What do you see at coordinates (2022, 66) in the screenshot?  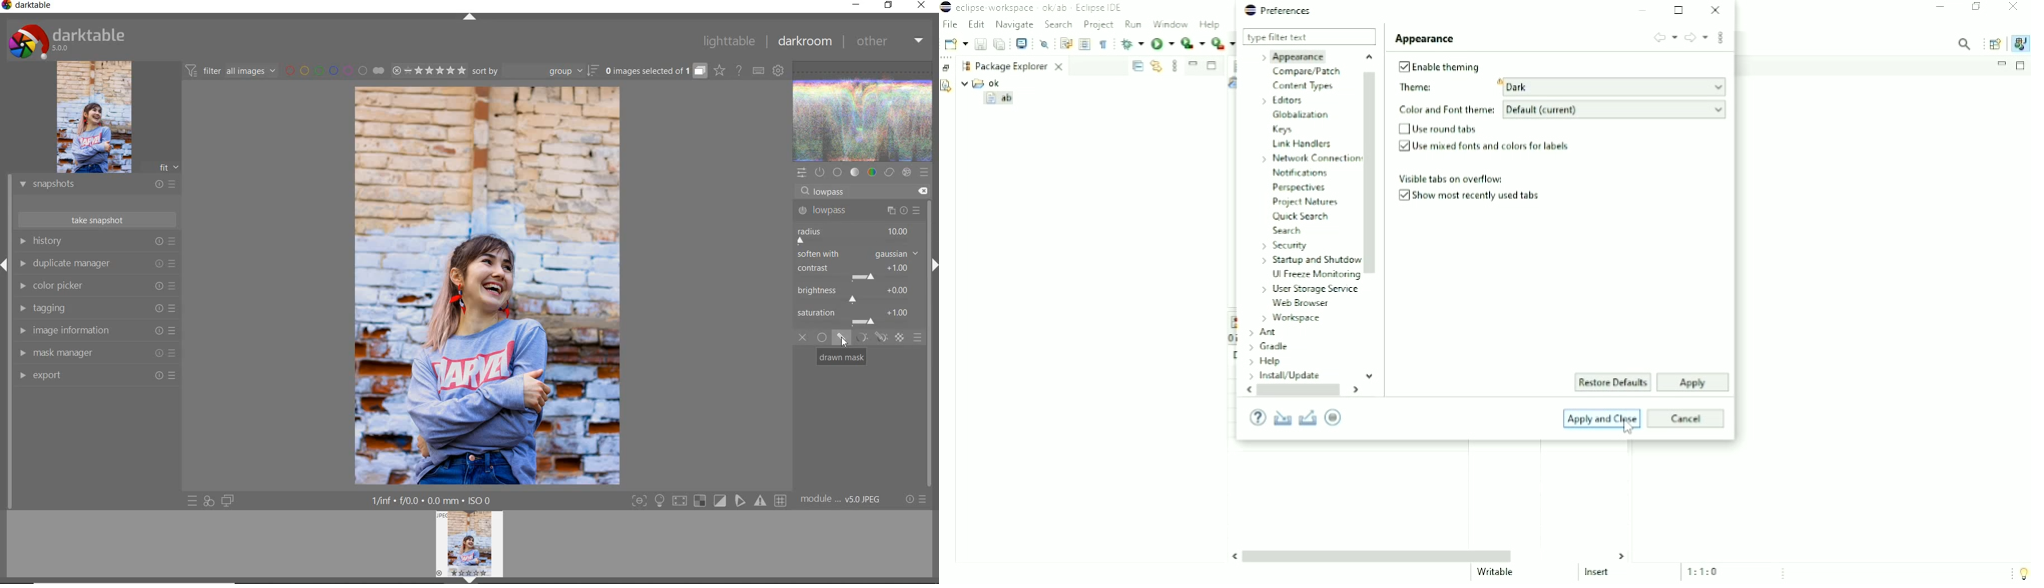 I see `Maximize` at bounding box center [2022, 66].